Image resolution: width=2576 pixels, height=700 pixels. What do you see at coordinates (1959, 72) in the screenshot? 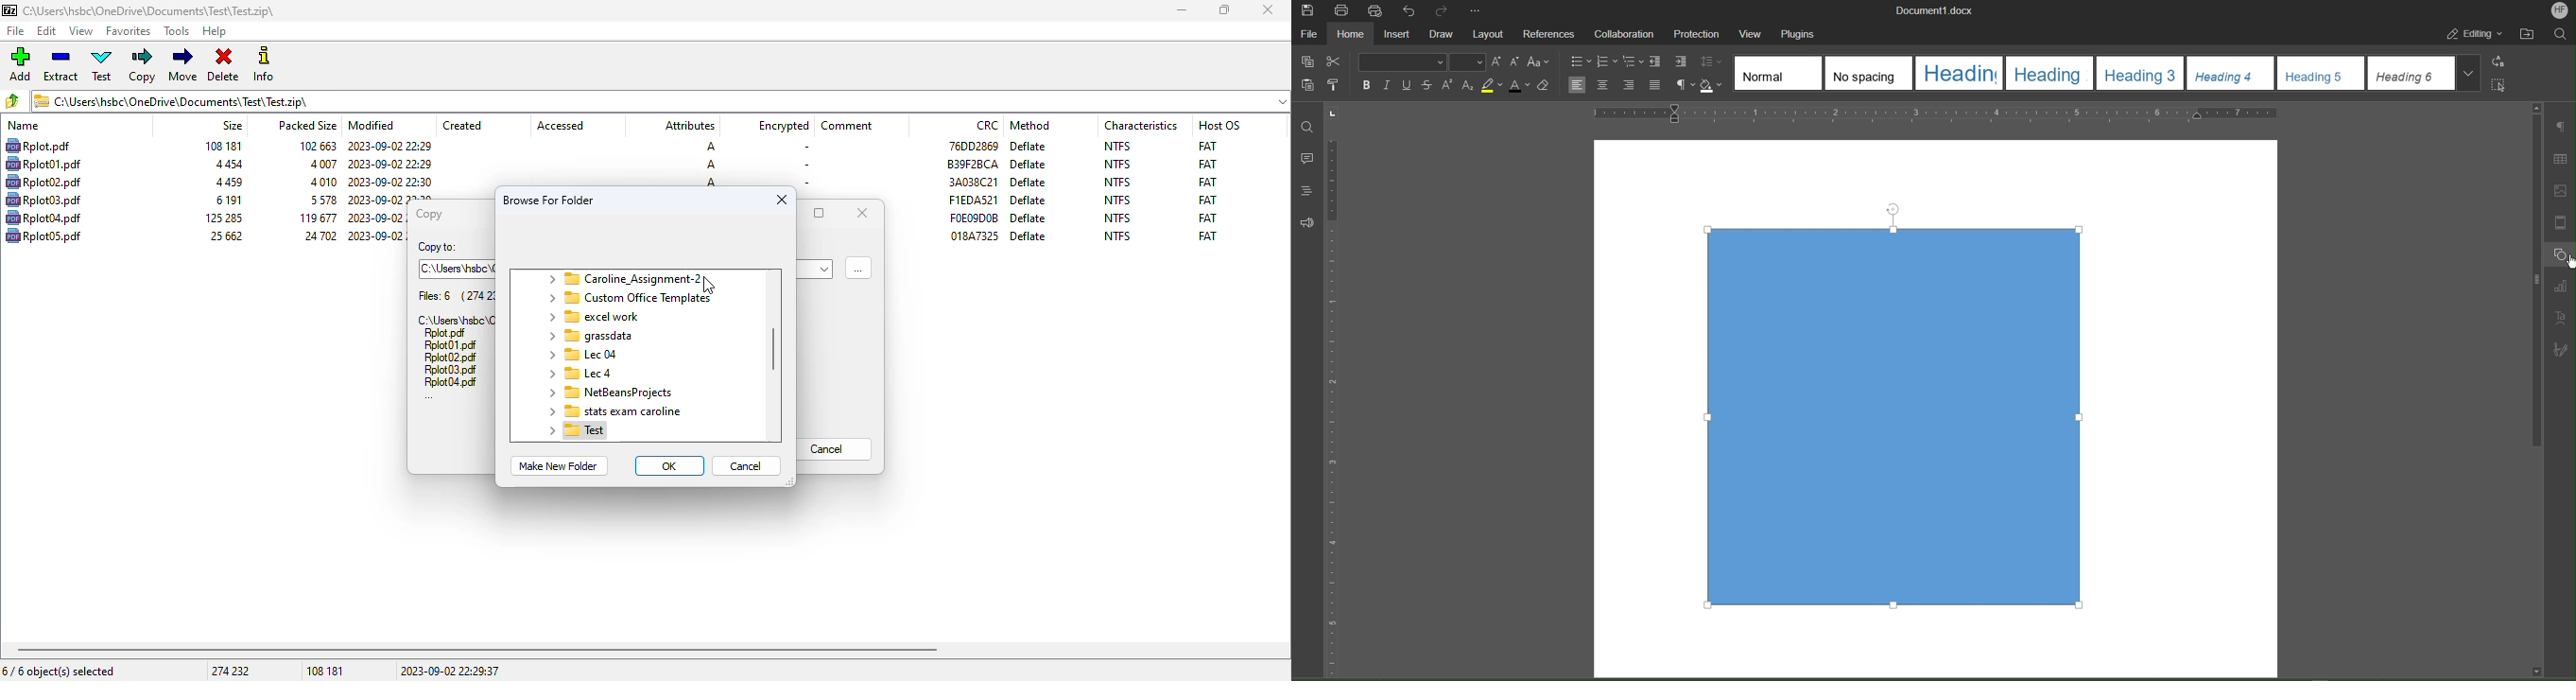
I see `Heading 1` at bounding box center [1959, 72].